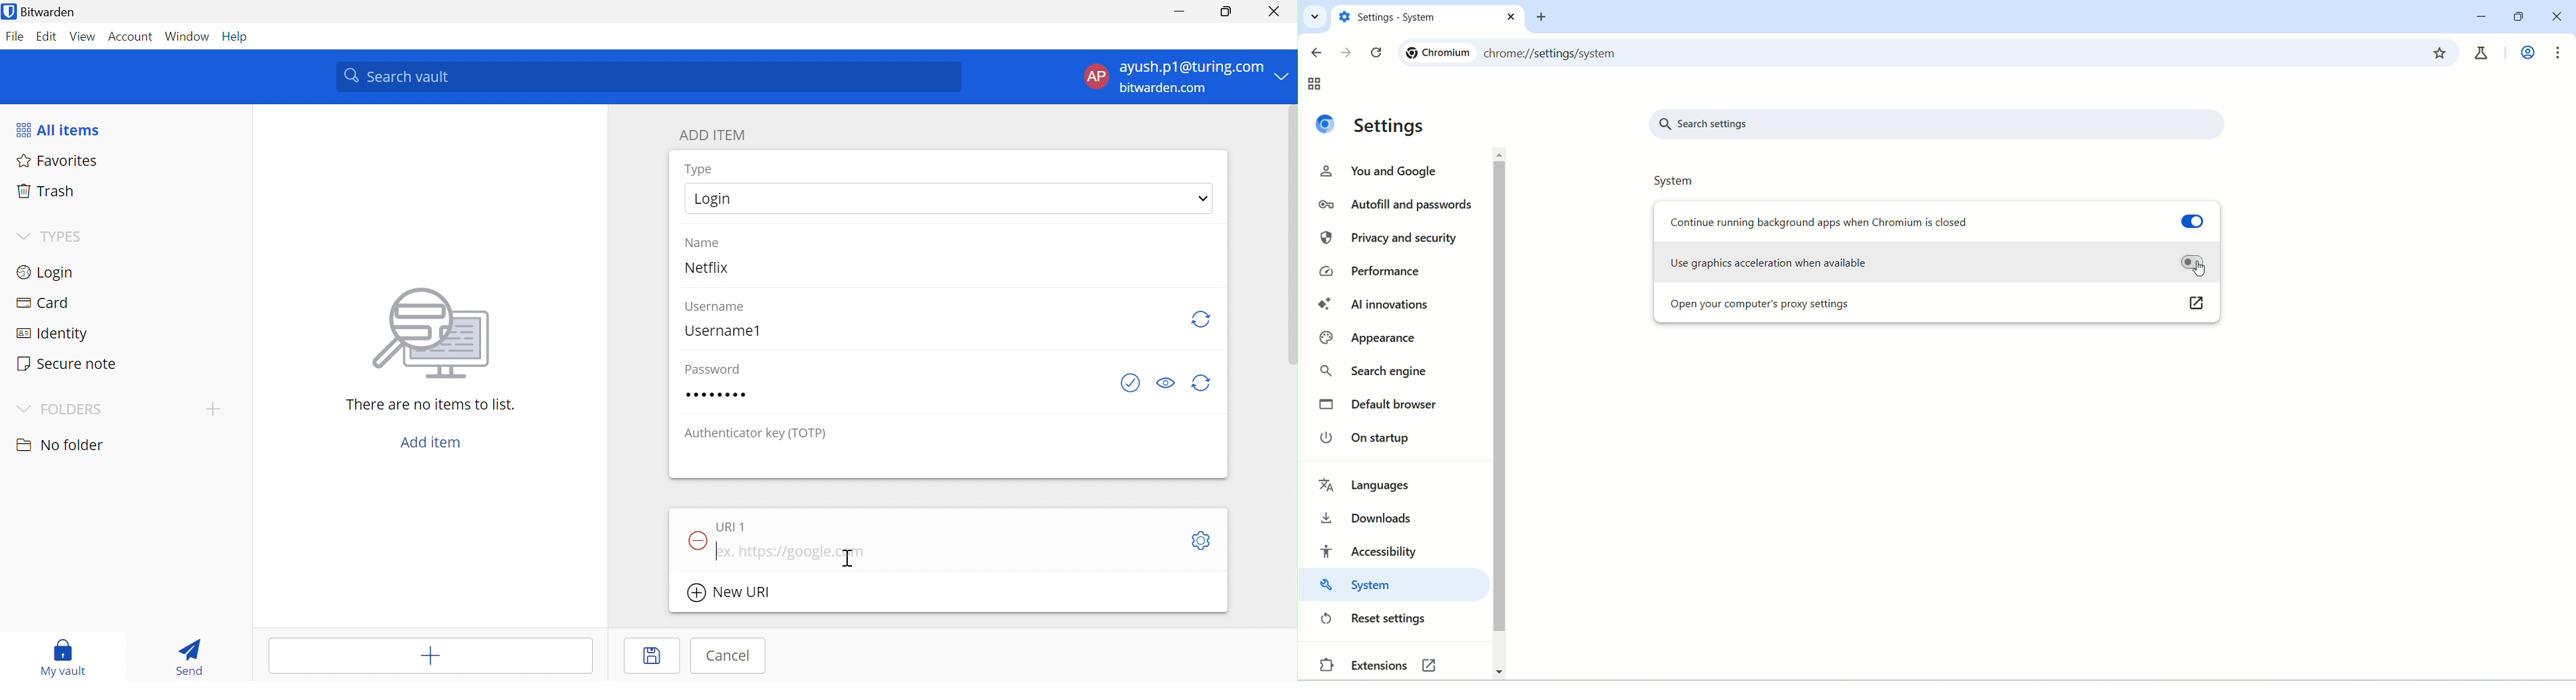  What do you see at coordinates (792, 552) in the screenshot?
I see `ex. https://google.com` at bounding box center [792, 552].